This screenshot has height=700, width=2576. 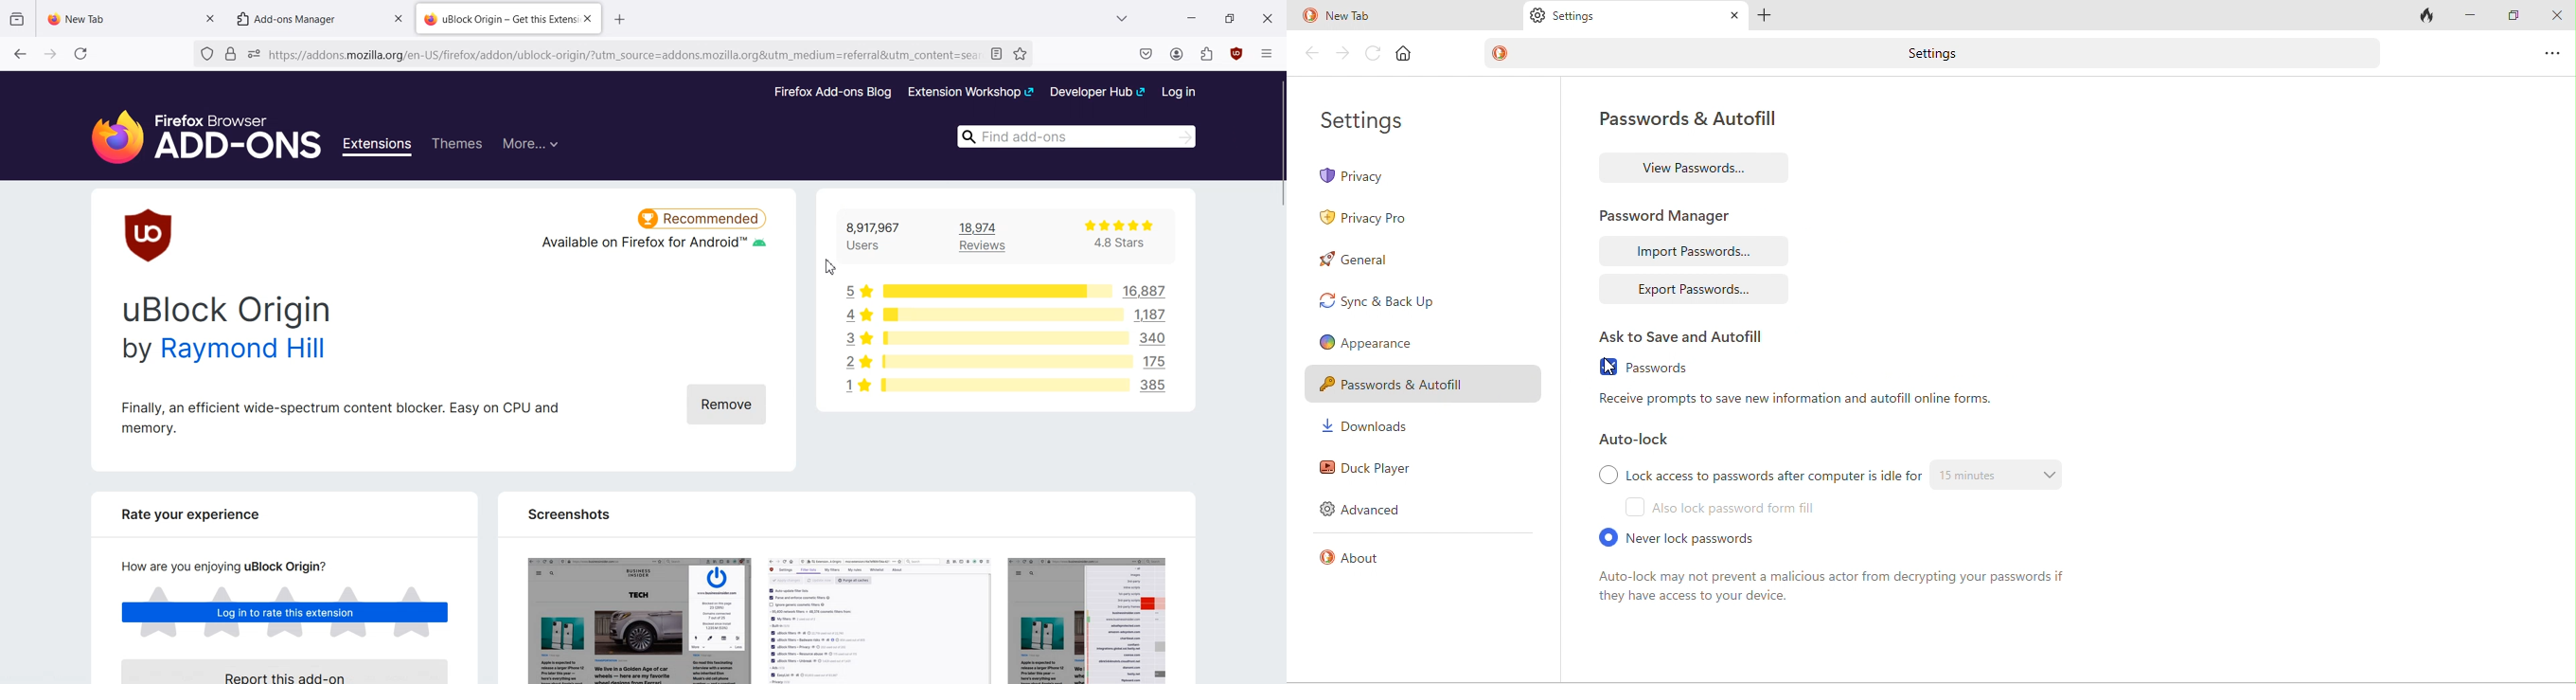 What do you see at coordinates (1023, 54) in the screenshot?
I see `Bookmark this page` at bounding box center [1023, 54].